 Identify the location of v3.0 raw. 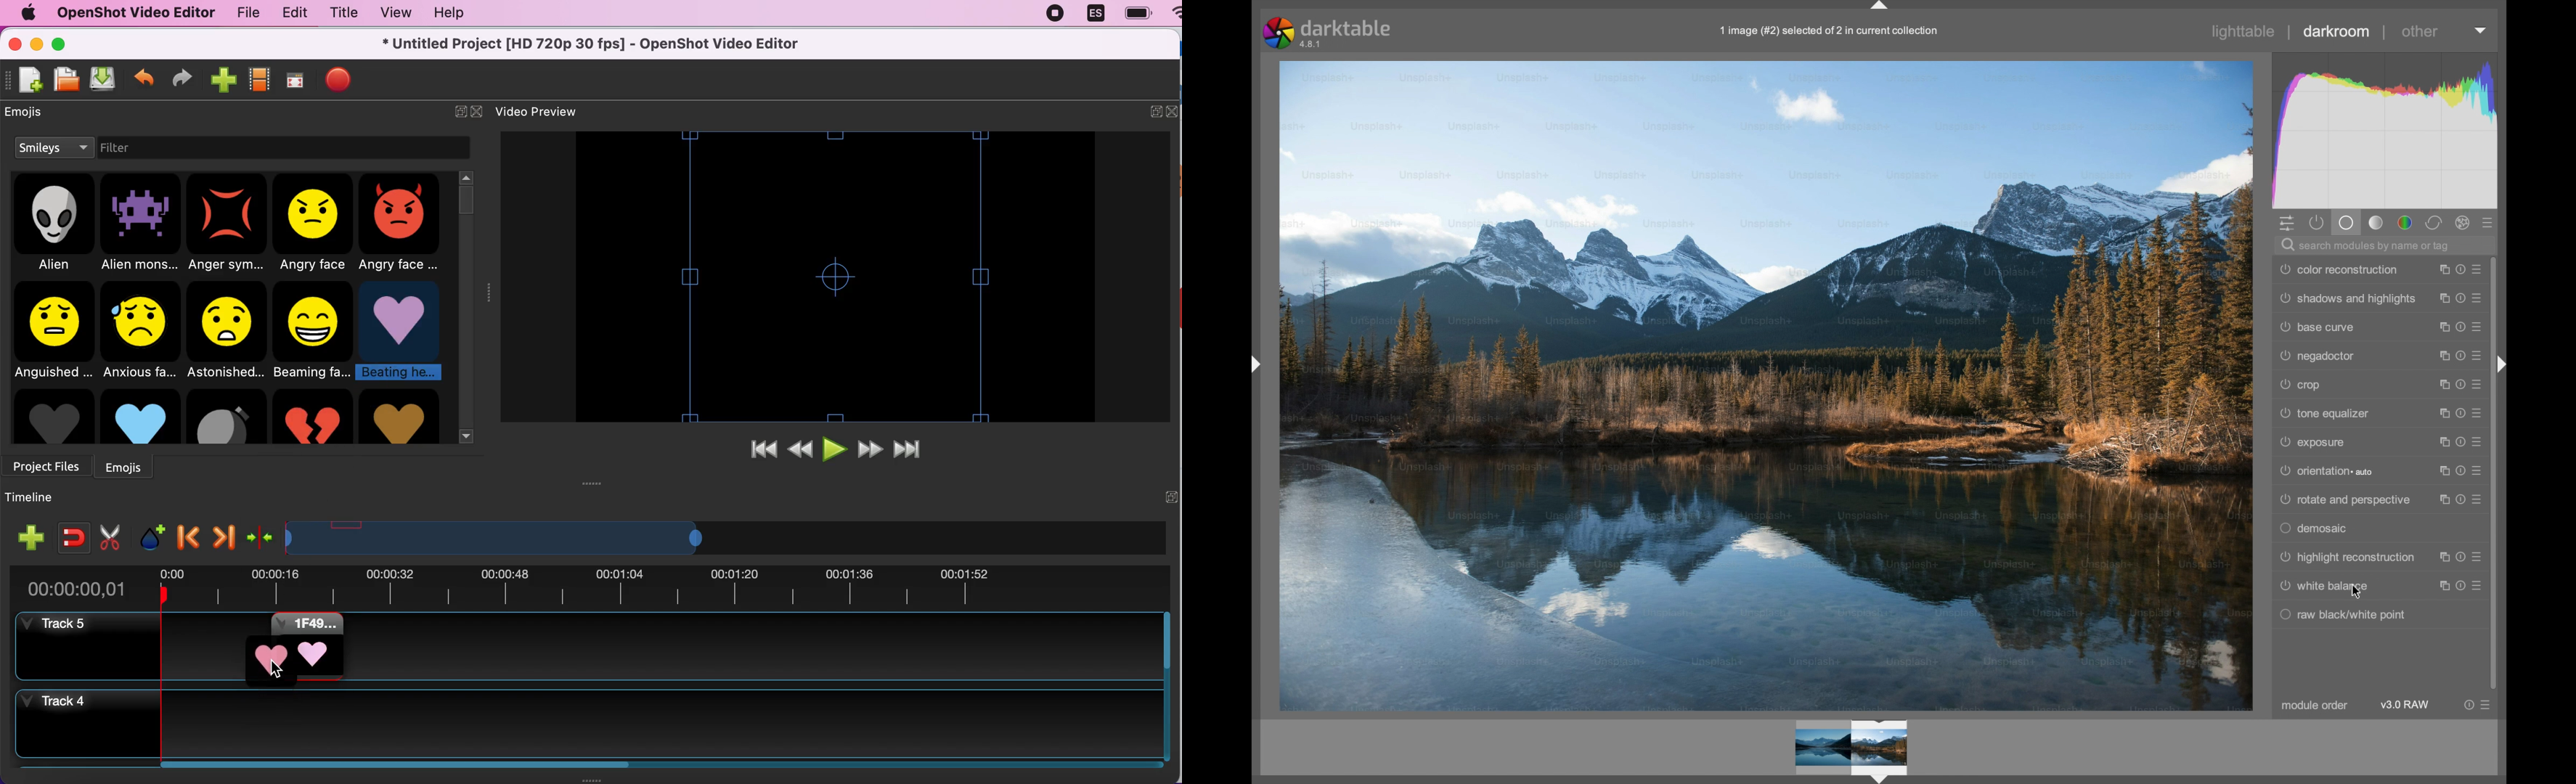
(2405, 705).